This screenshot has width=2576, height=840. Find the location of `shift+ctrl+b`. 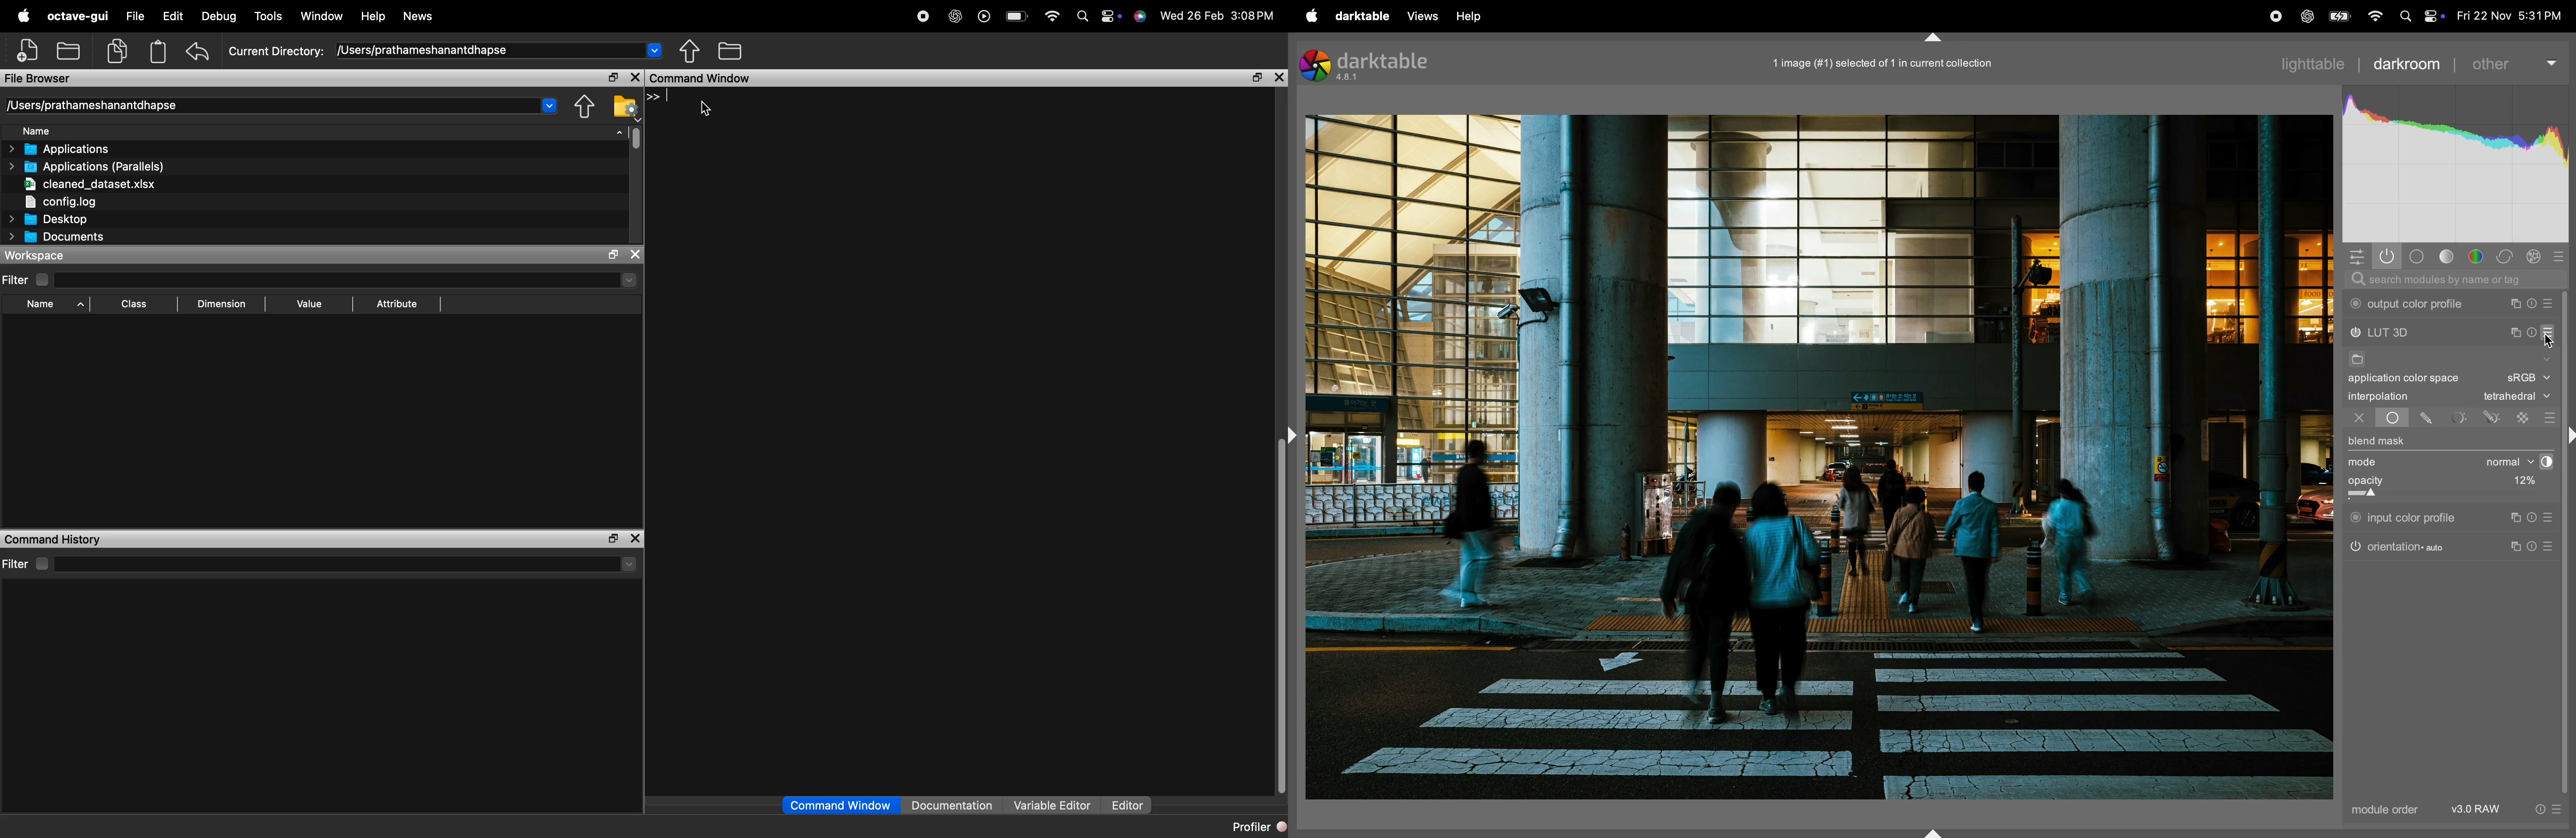

shift+ctrl+b is located at coordinates (1936, 831).